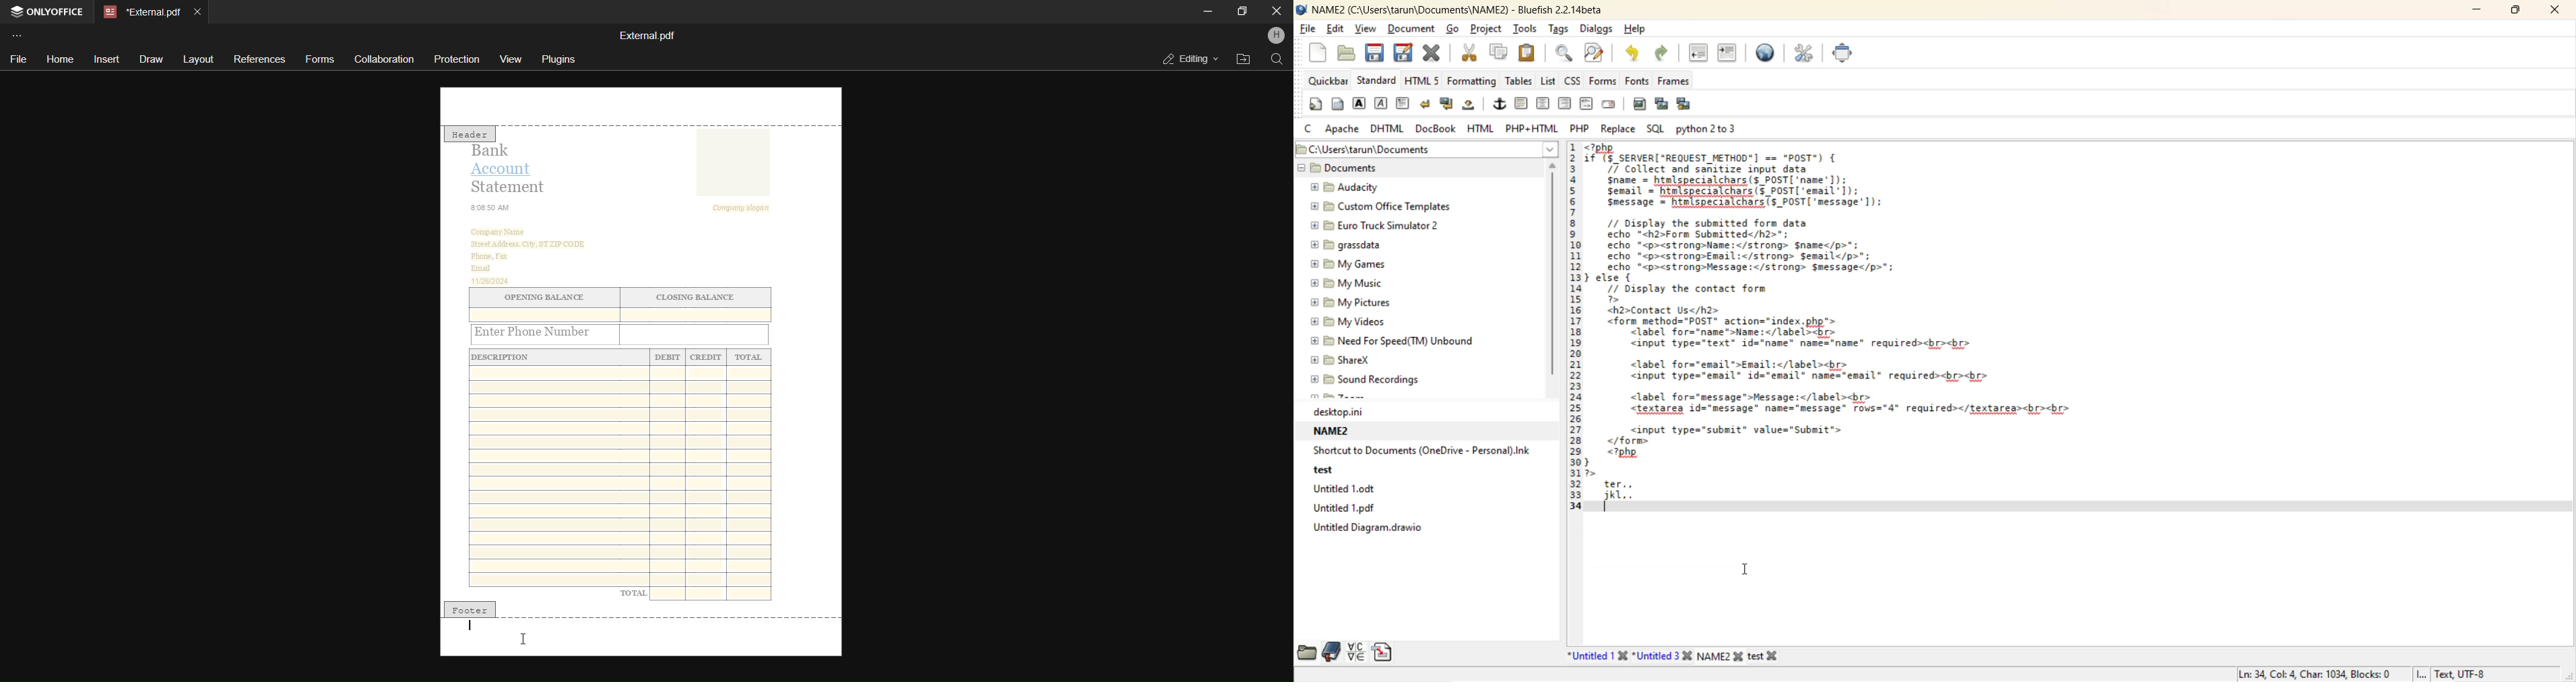 The image size is (2576, 700). I want to click on fullscreen, so click(1842, 51).